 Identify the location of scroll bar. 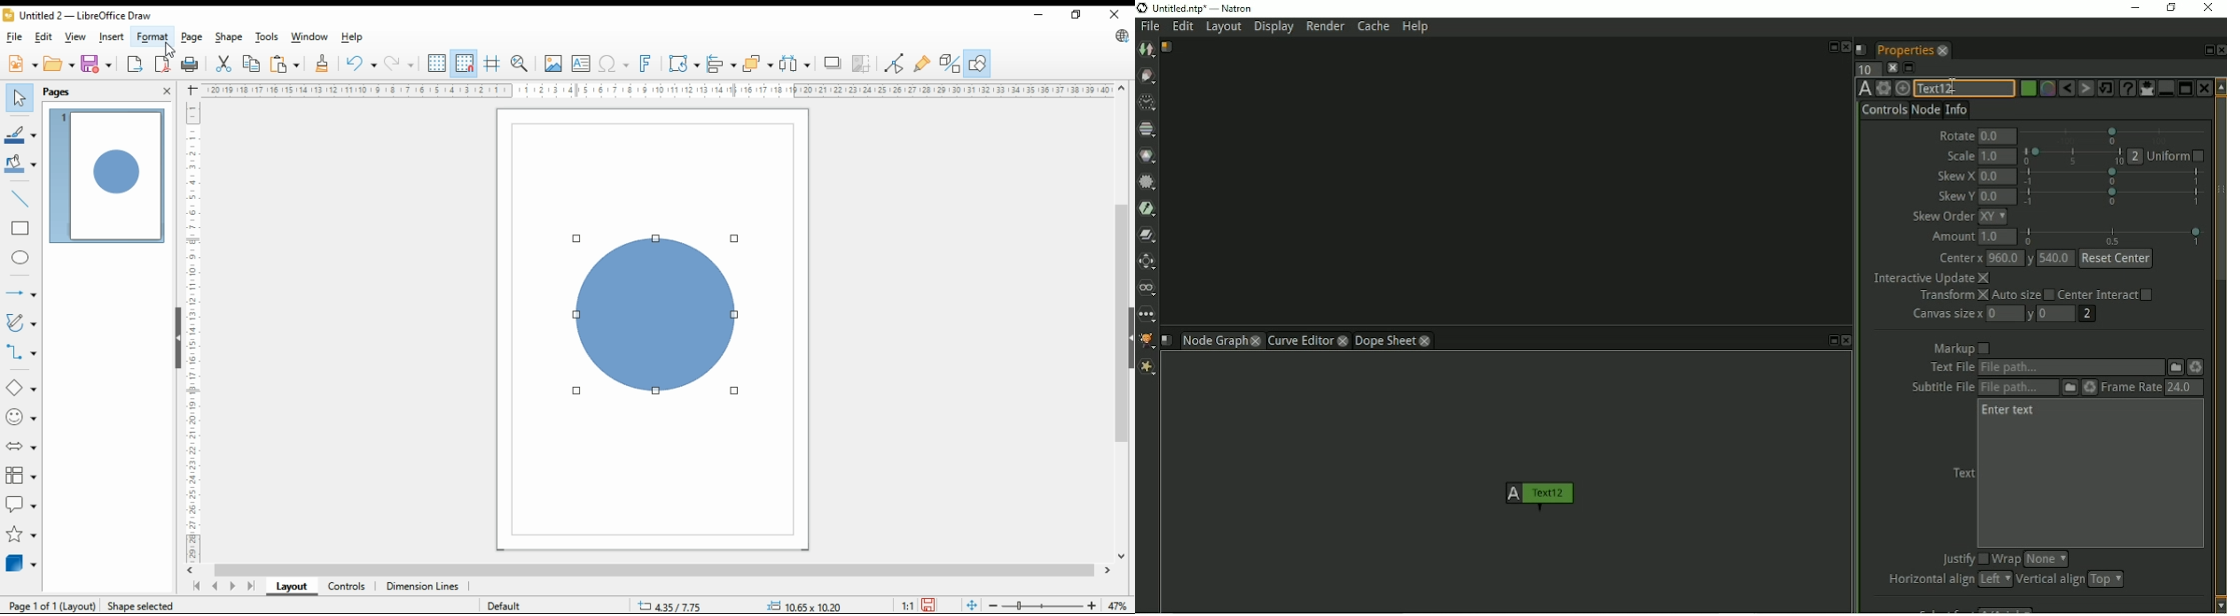
(645, 571).